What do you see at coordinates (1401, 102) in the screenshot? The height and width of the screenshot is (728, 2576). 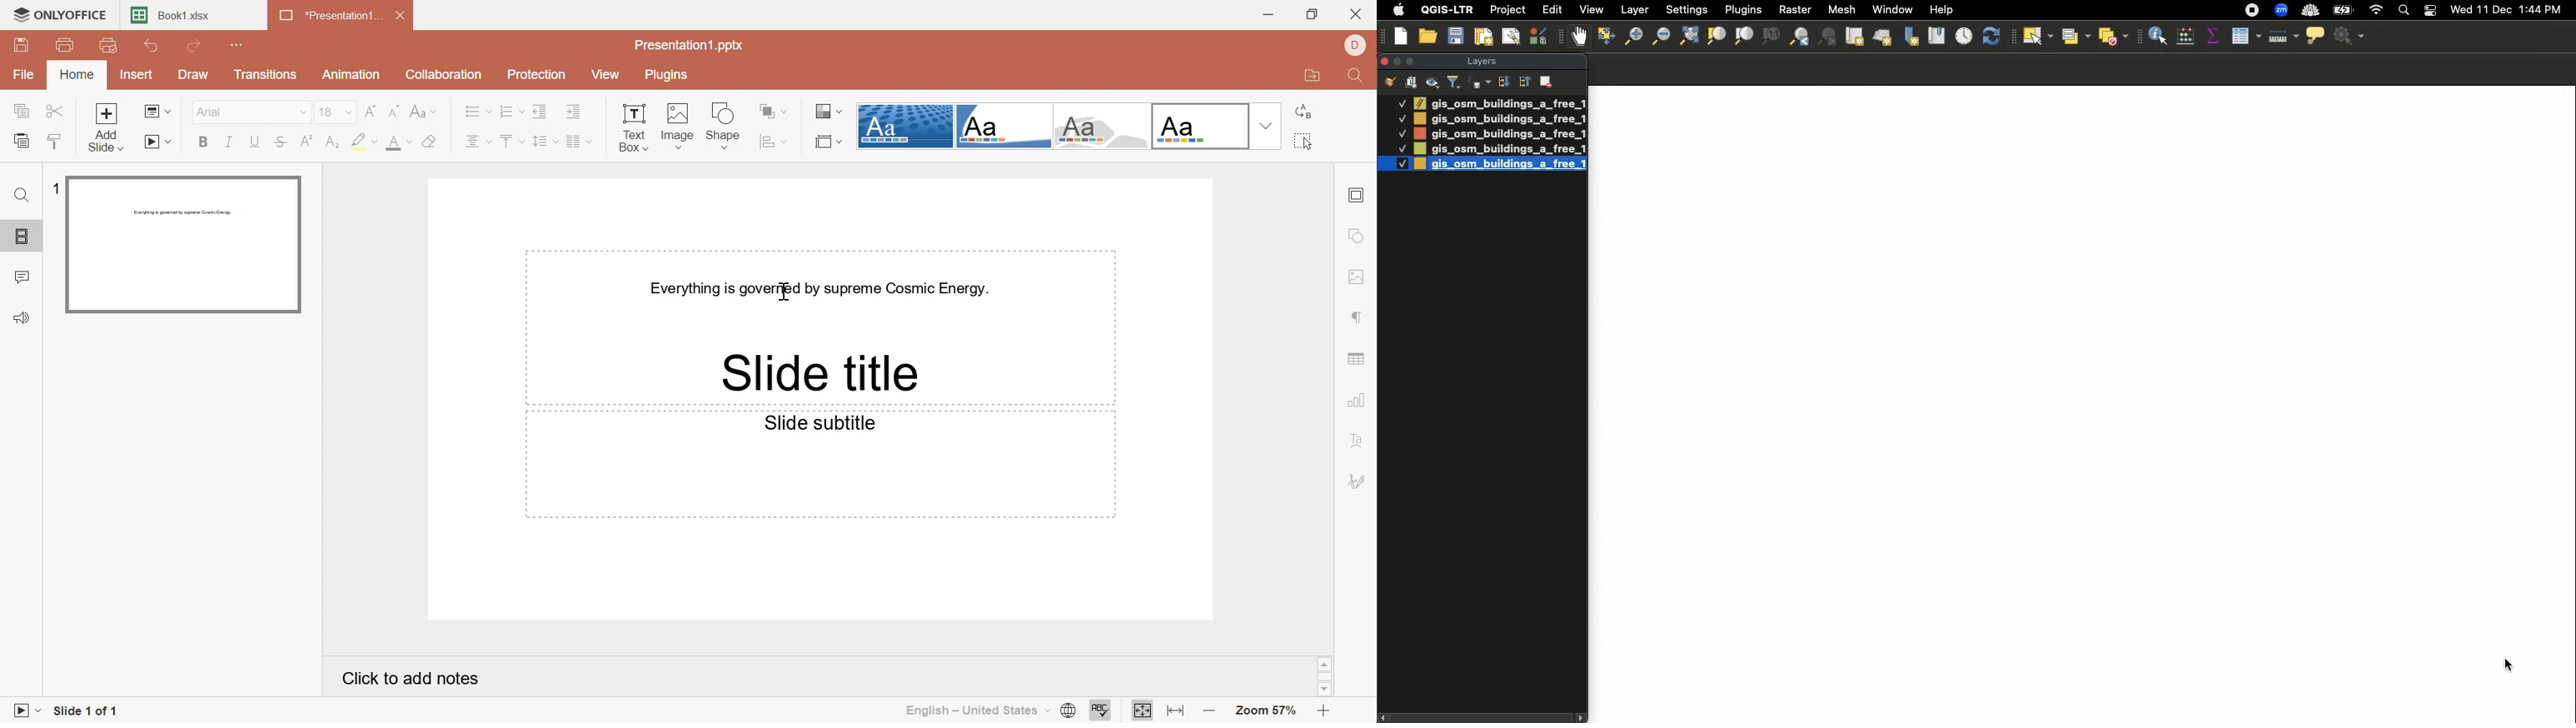 I see `Checked` at bounding box center [1401, 102].